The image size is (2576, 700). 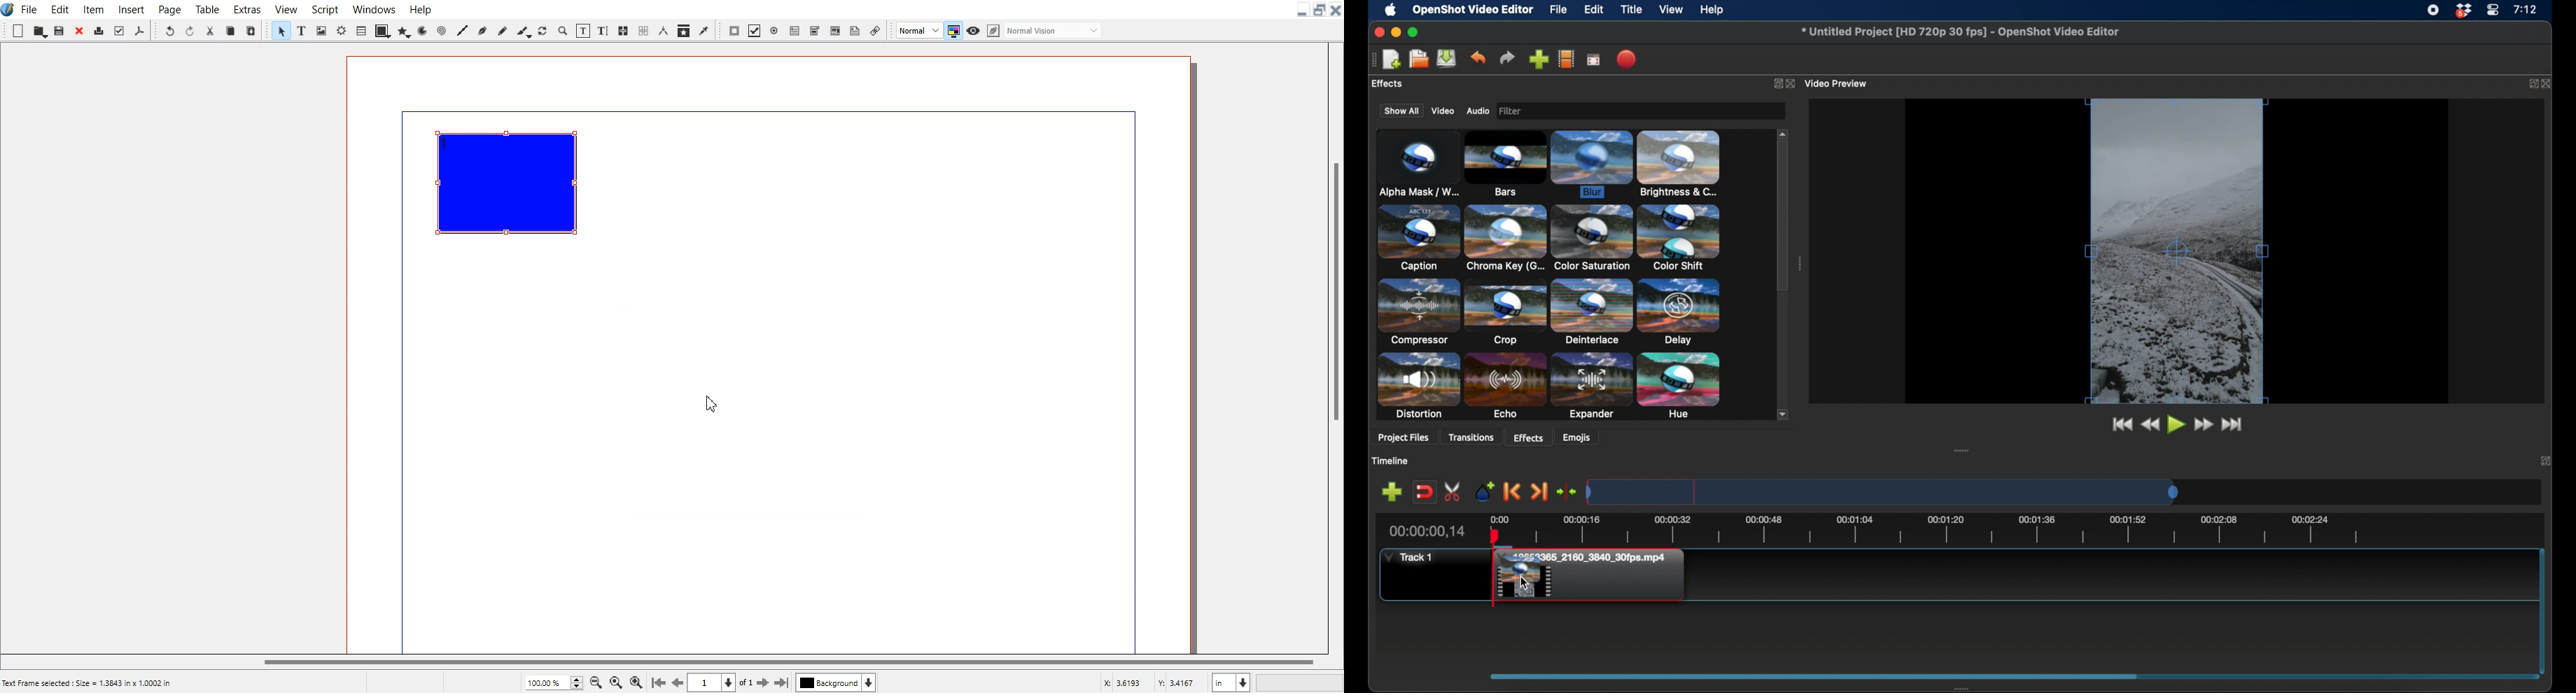 What do you see at coordinates (642, 31) in the screenshot?
I see `Unlink Text Frame` at bounding box center [642, 31].